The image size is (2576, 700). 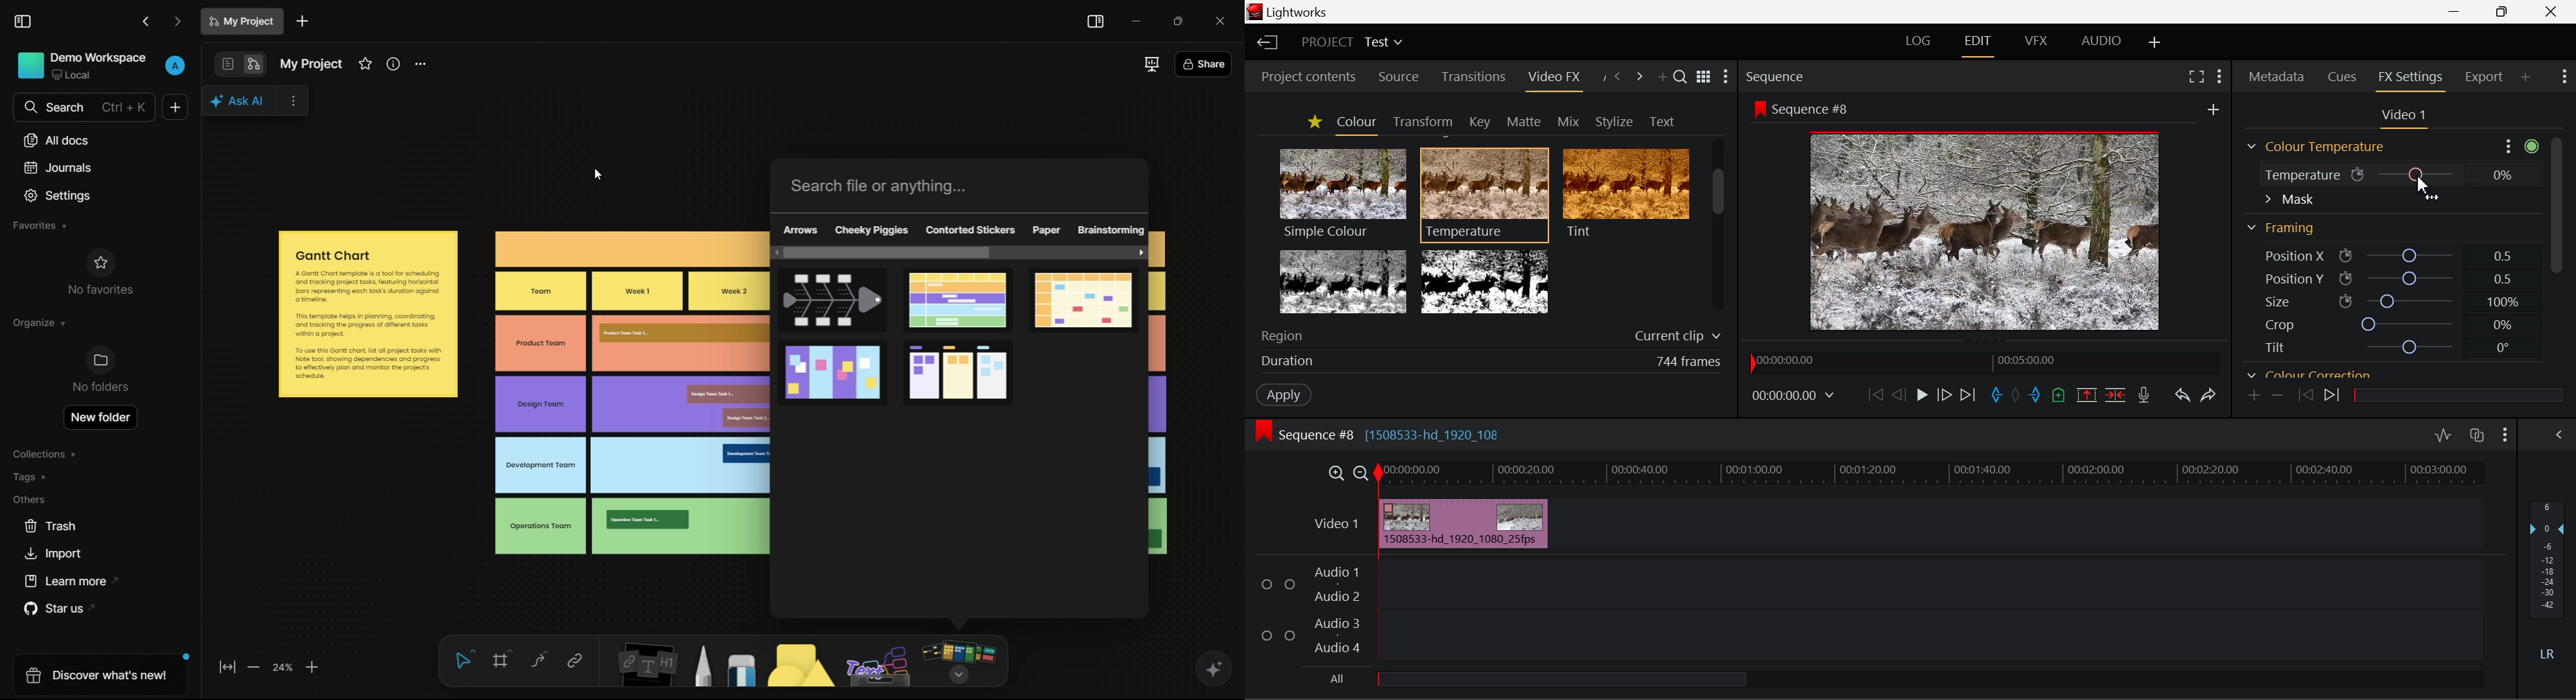 I want to click on To End, so click(x=1971, y=395).